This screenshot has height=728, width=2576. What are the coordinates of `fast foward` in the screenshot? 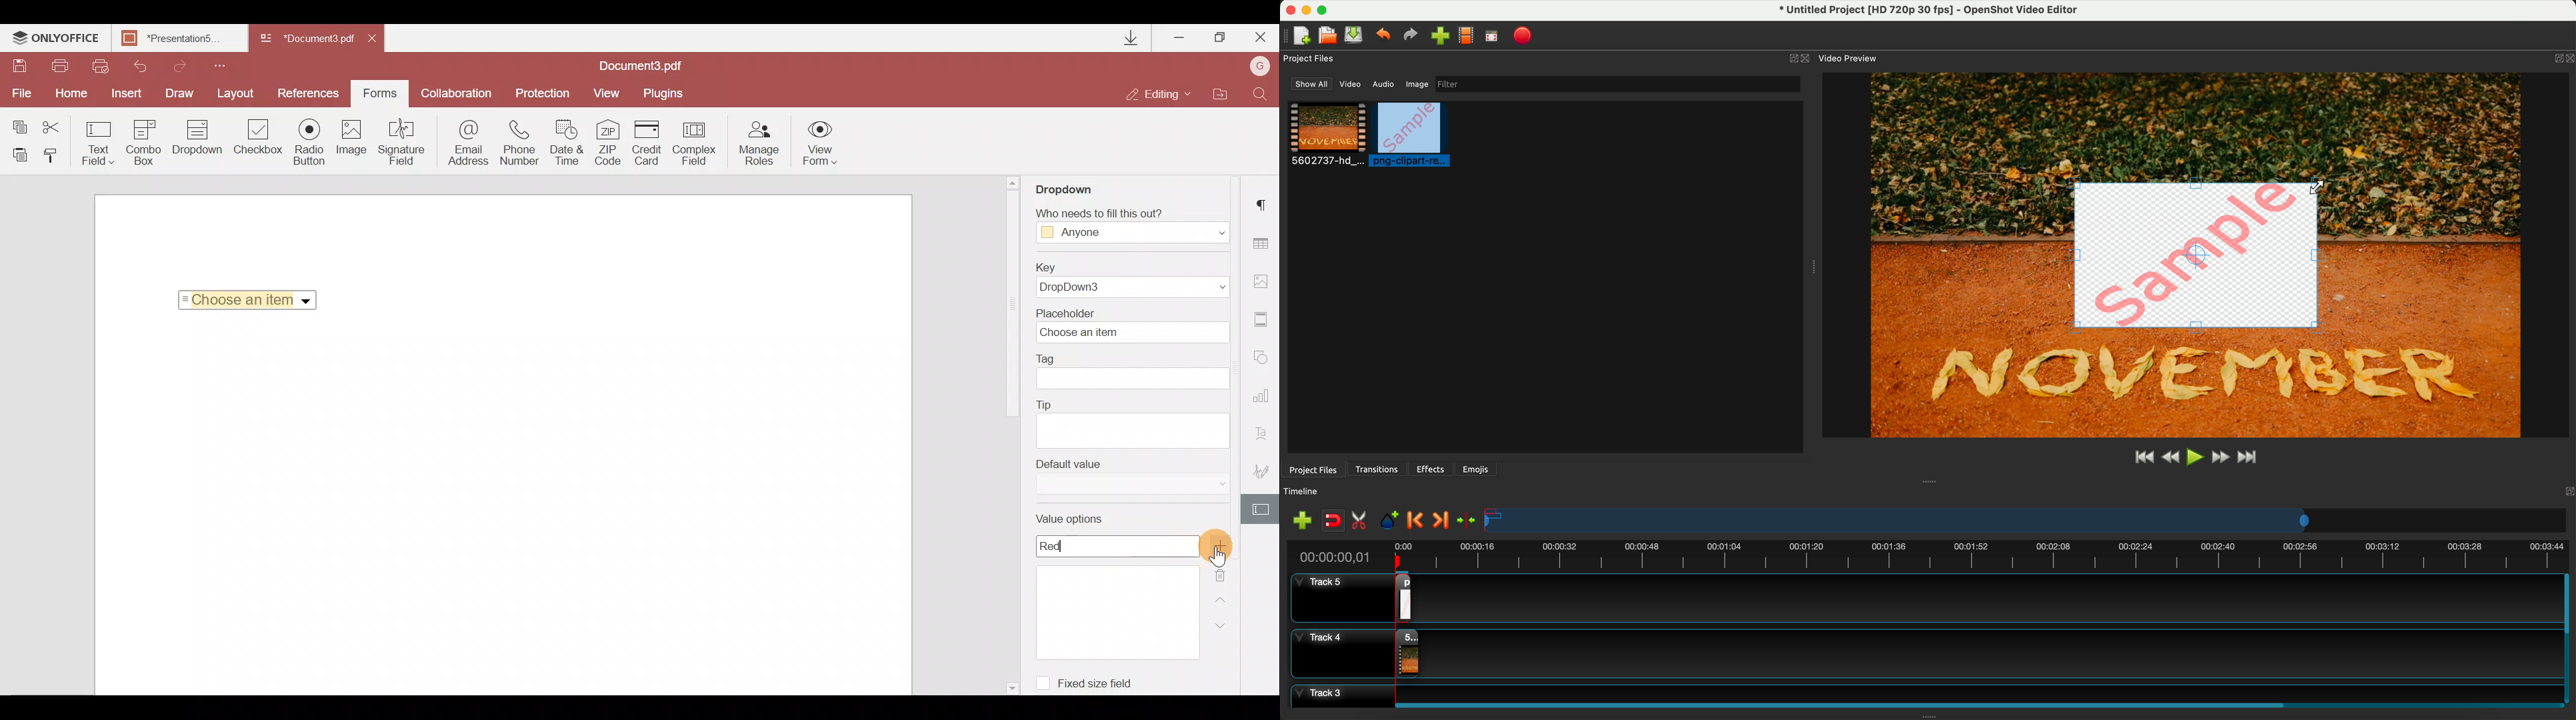 It's located at (2220, 458).